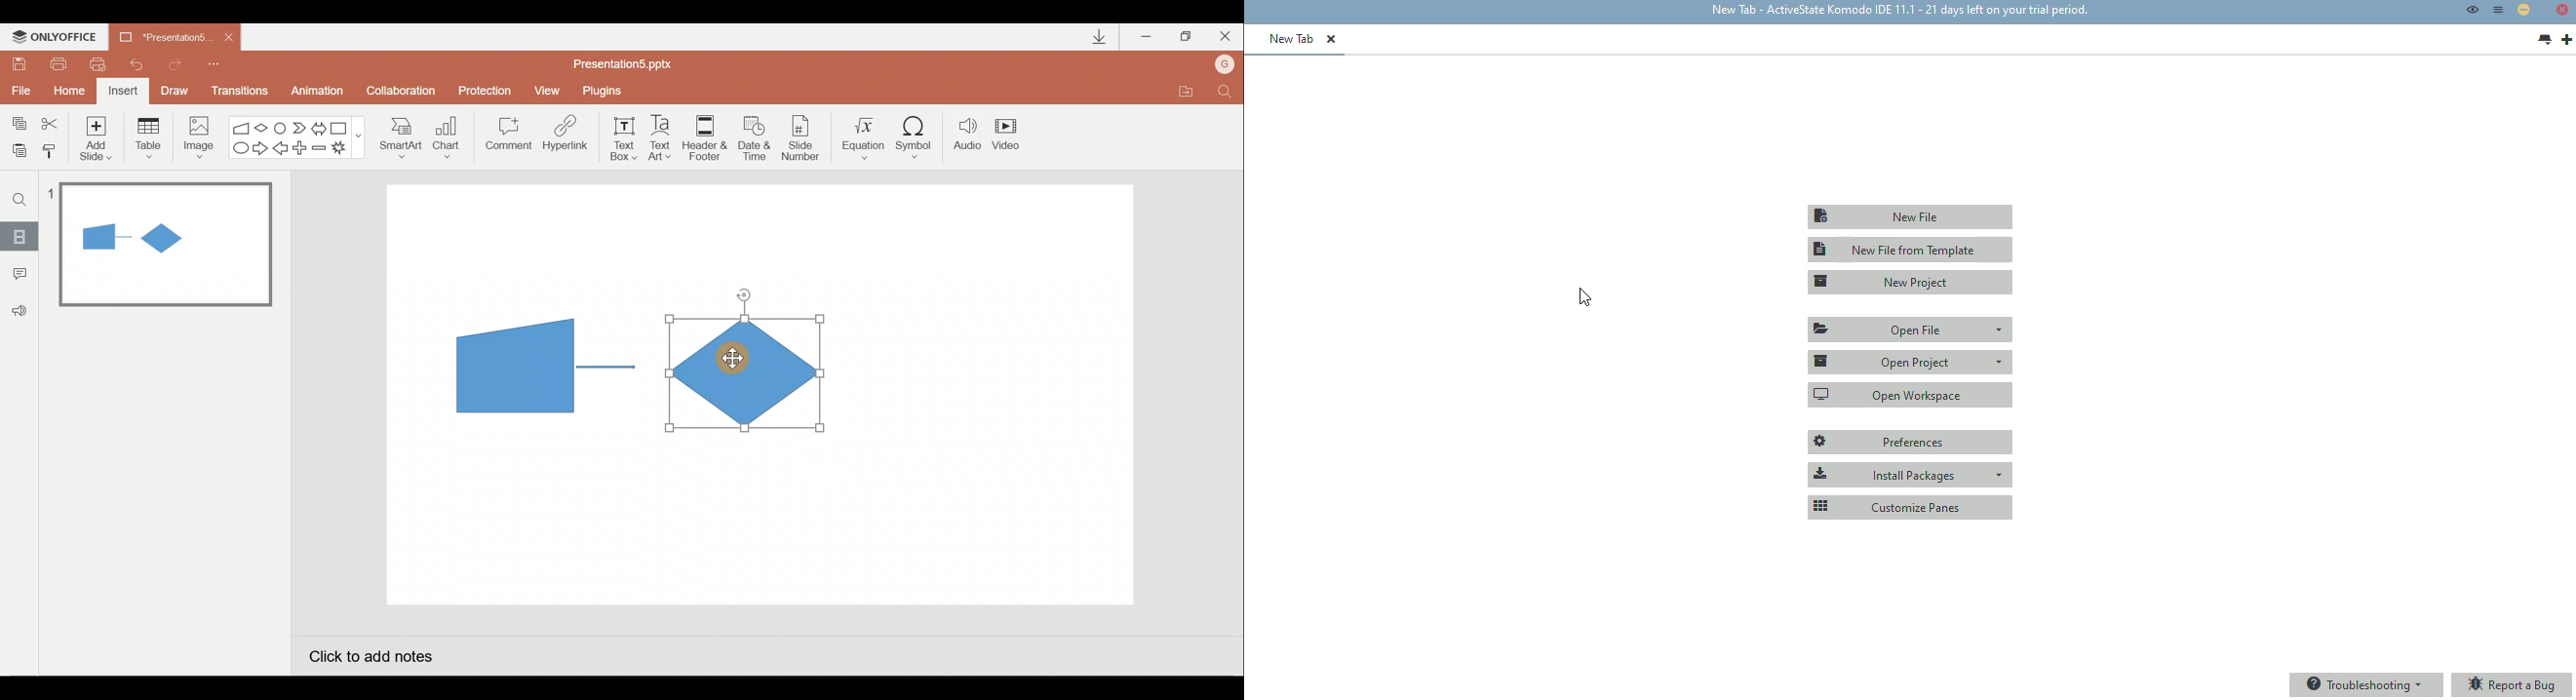 This screenshot has width=2576, height=700. I want to click on Close, so click(1226, 39).